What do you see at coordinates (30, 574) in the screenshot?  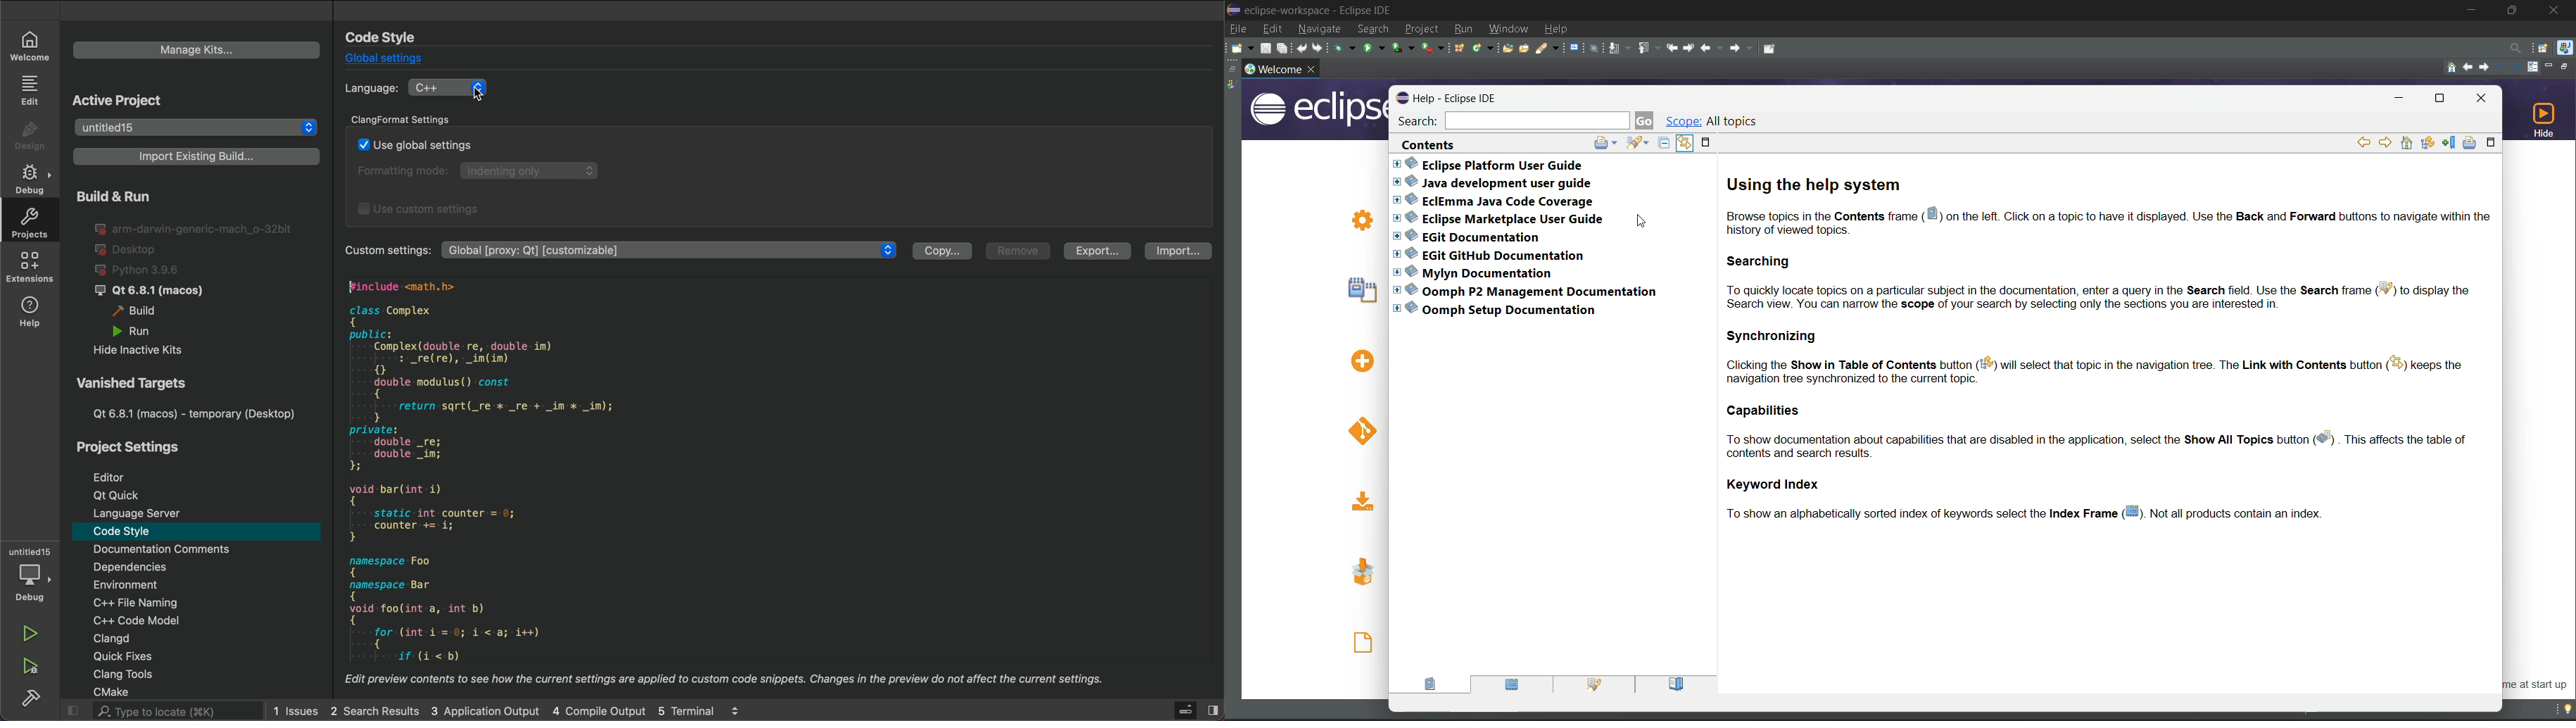 I see `debugger` at bounding box center [30, 574].